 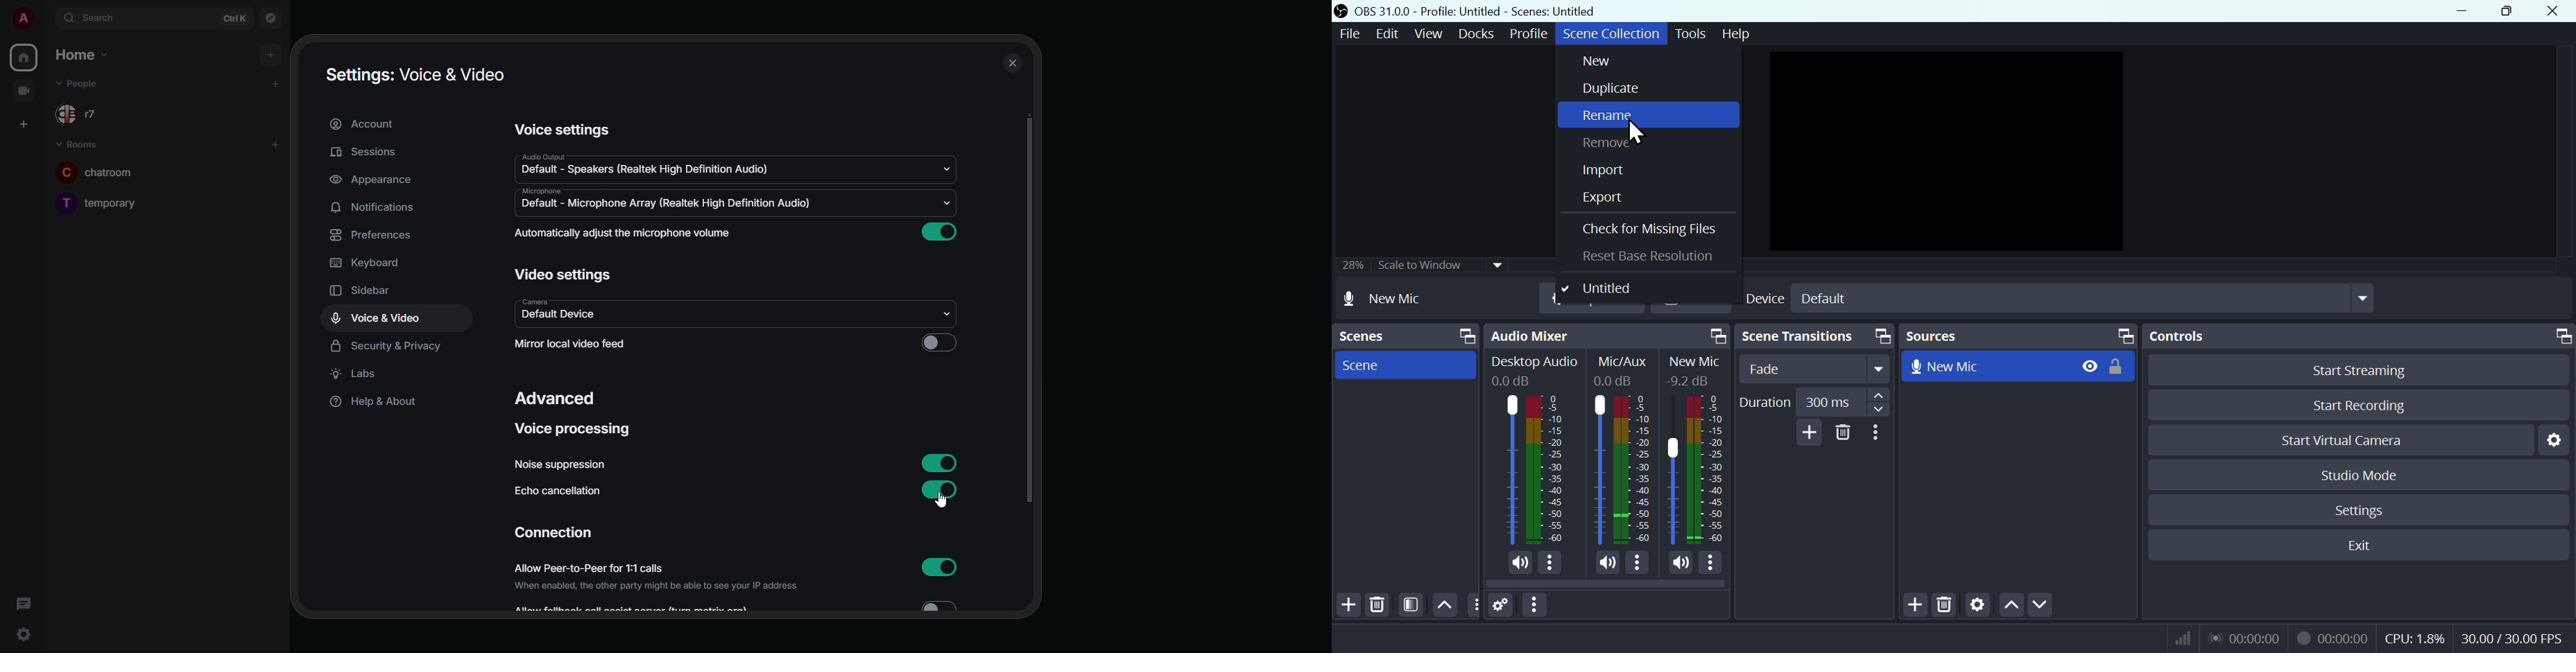 I want to click on Tools, so click(x=1691, y=36).